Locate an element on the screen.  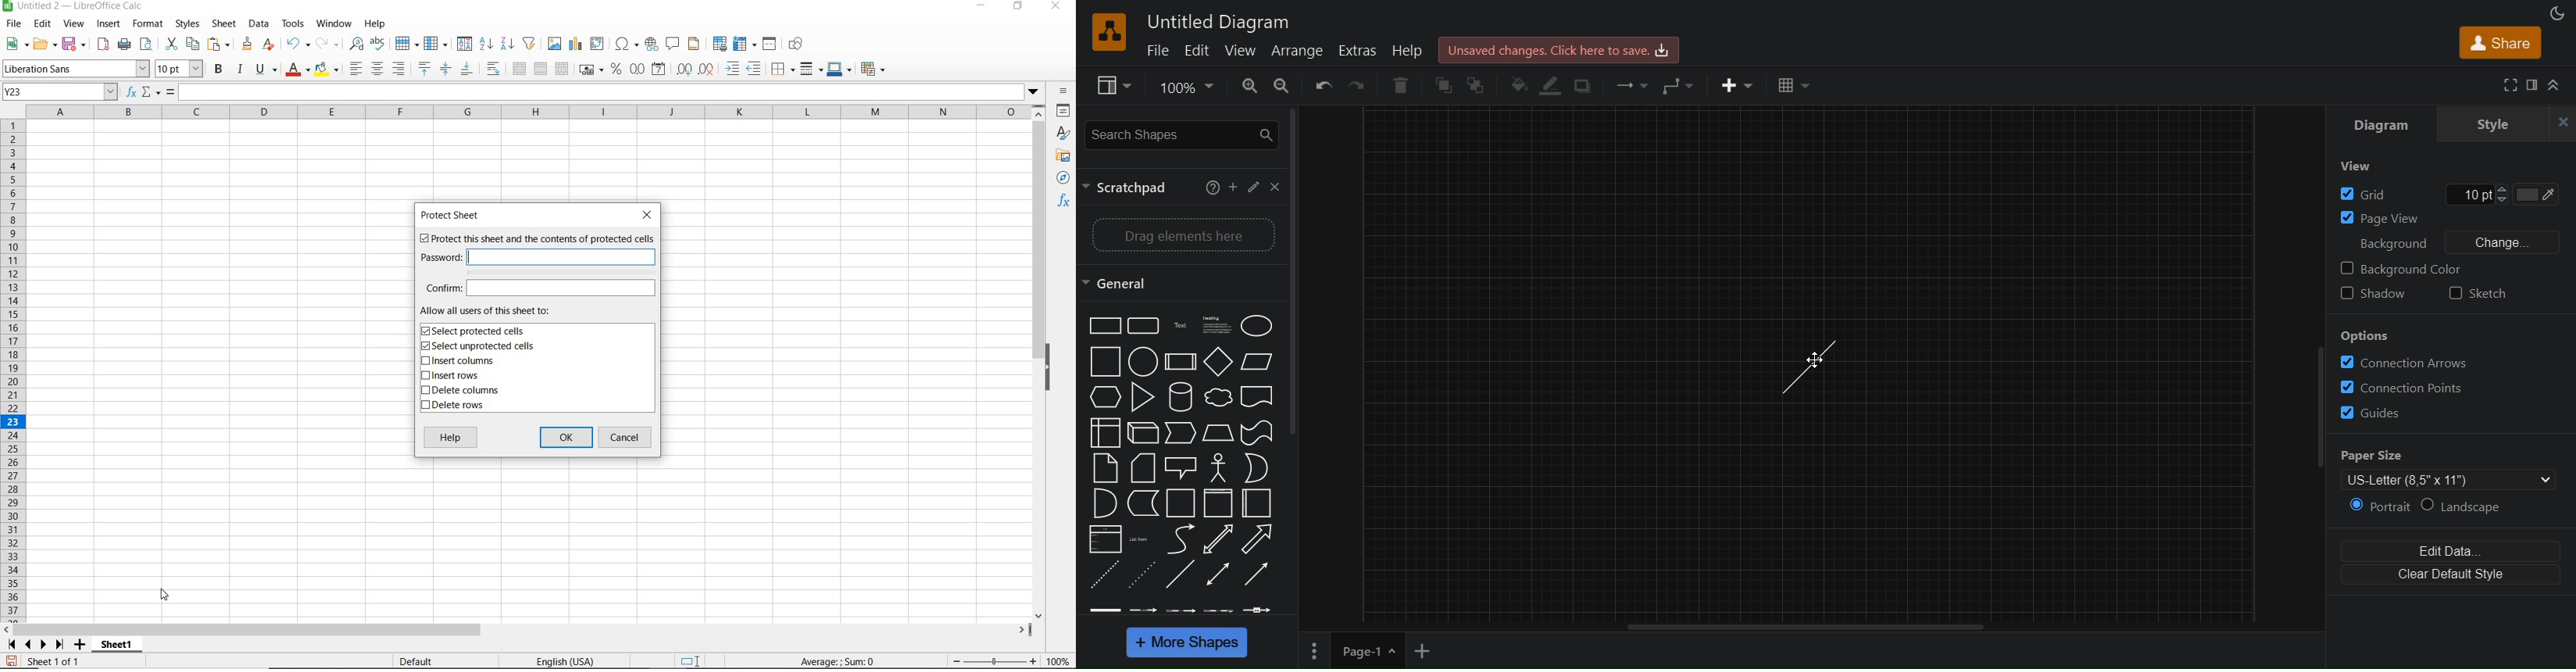
CUT is located at coordinates (170, 43).